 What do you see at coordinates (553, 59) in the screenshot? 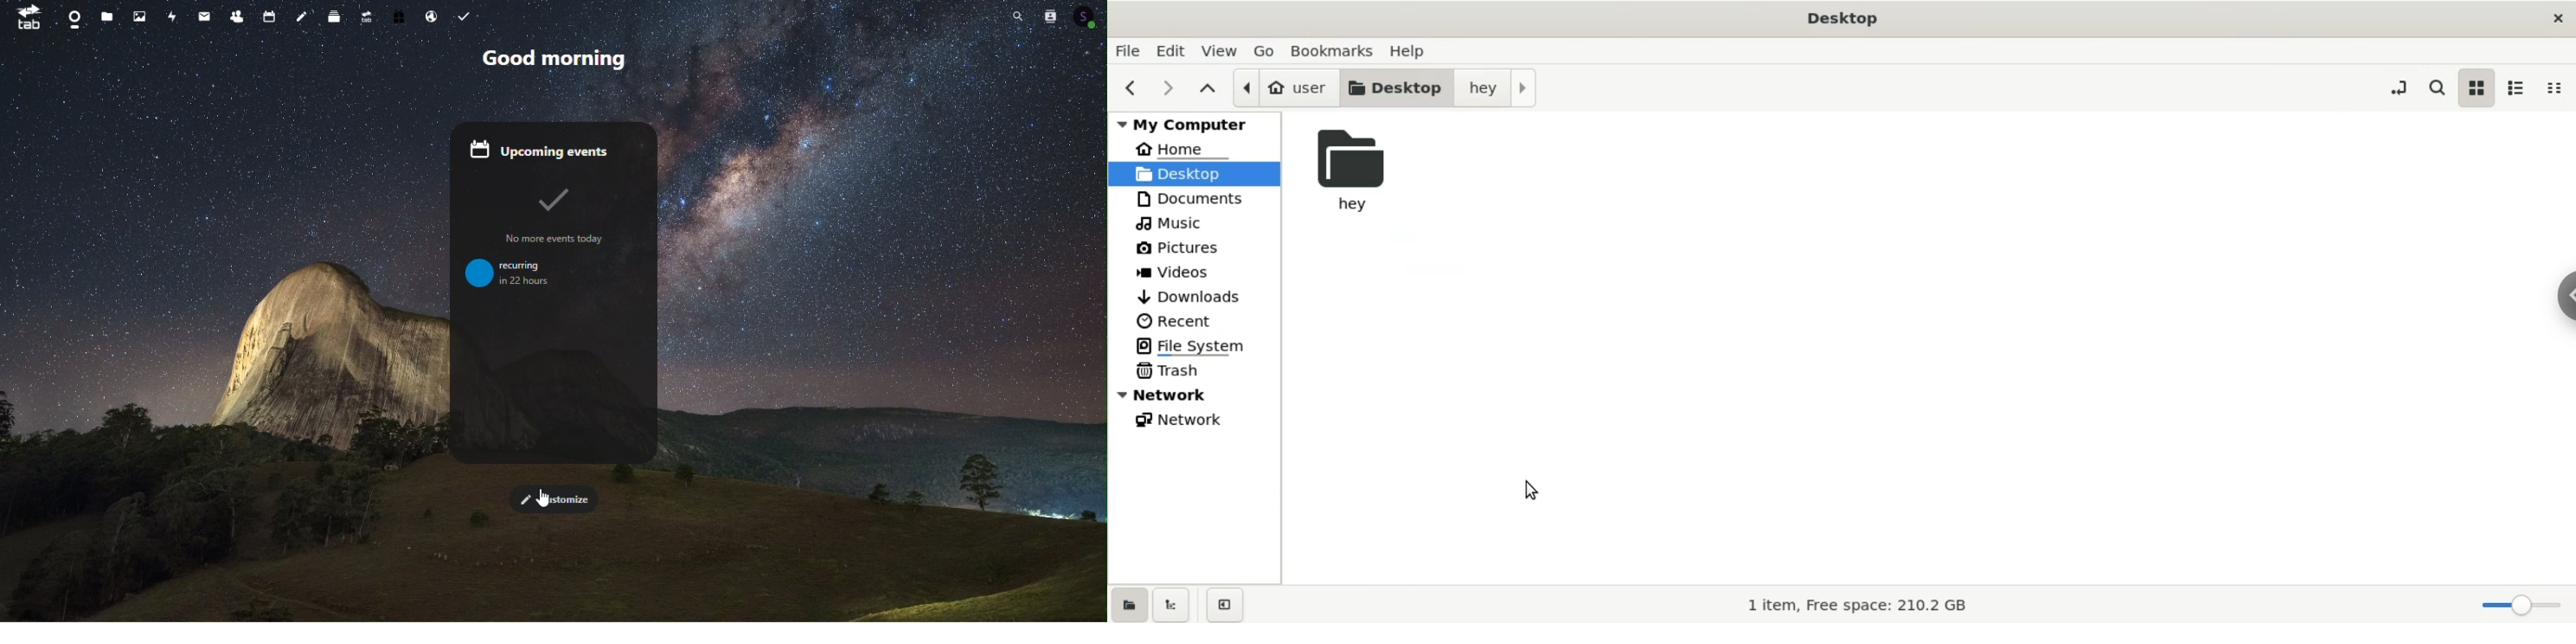
I see `Good morning` at bounding box center [553, 59].